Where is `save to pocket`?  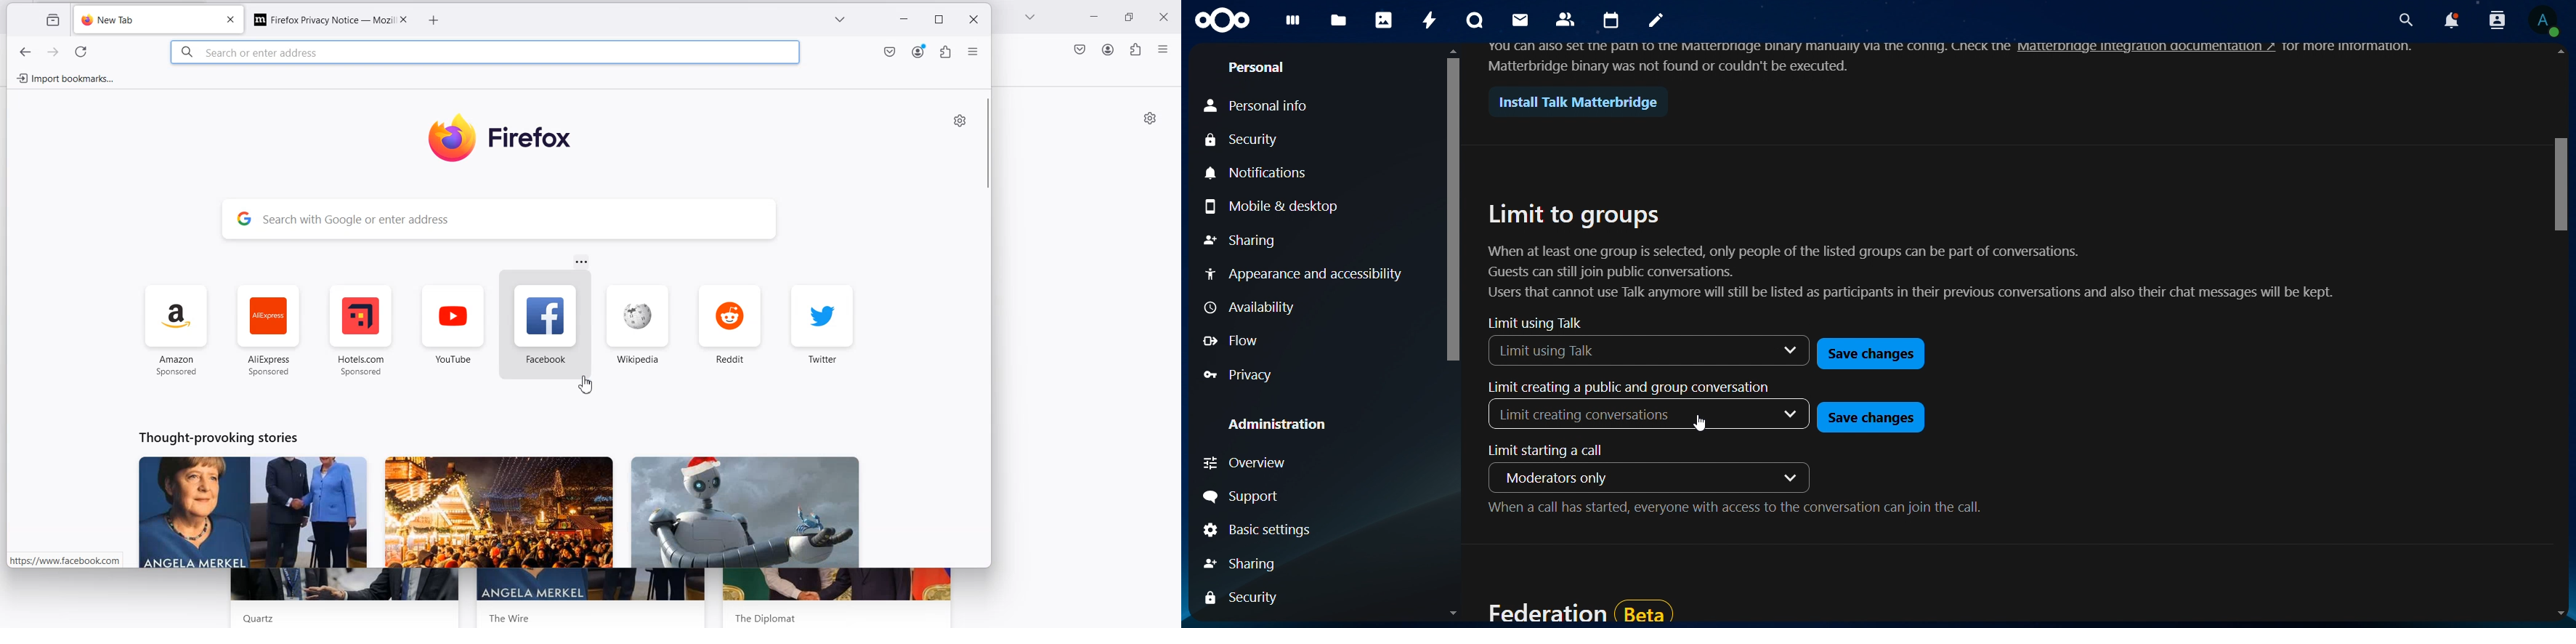 save to pocket is located at coordinates (890, 54).